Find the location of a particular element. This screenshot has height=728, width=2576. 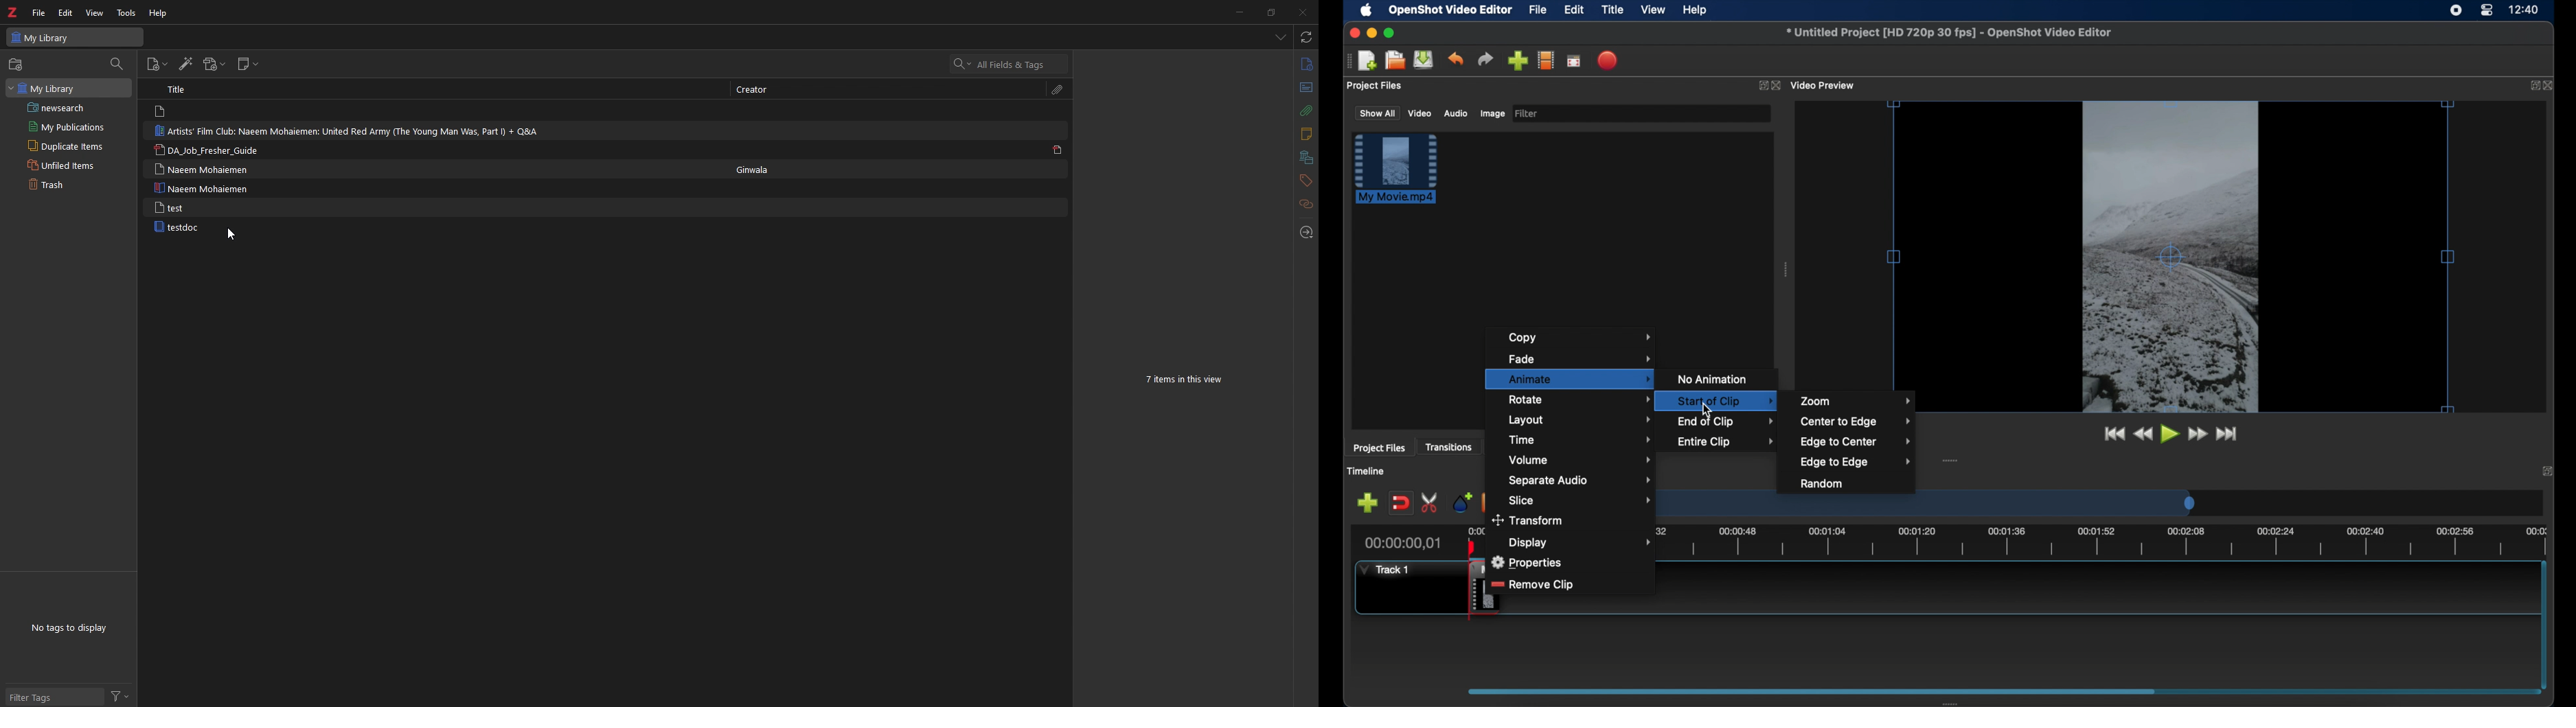

project files is located at coordinates (1379, 448).